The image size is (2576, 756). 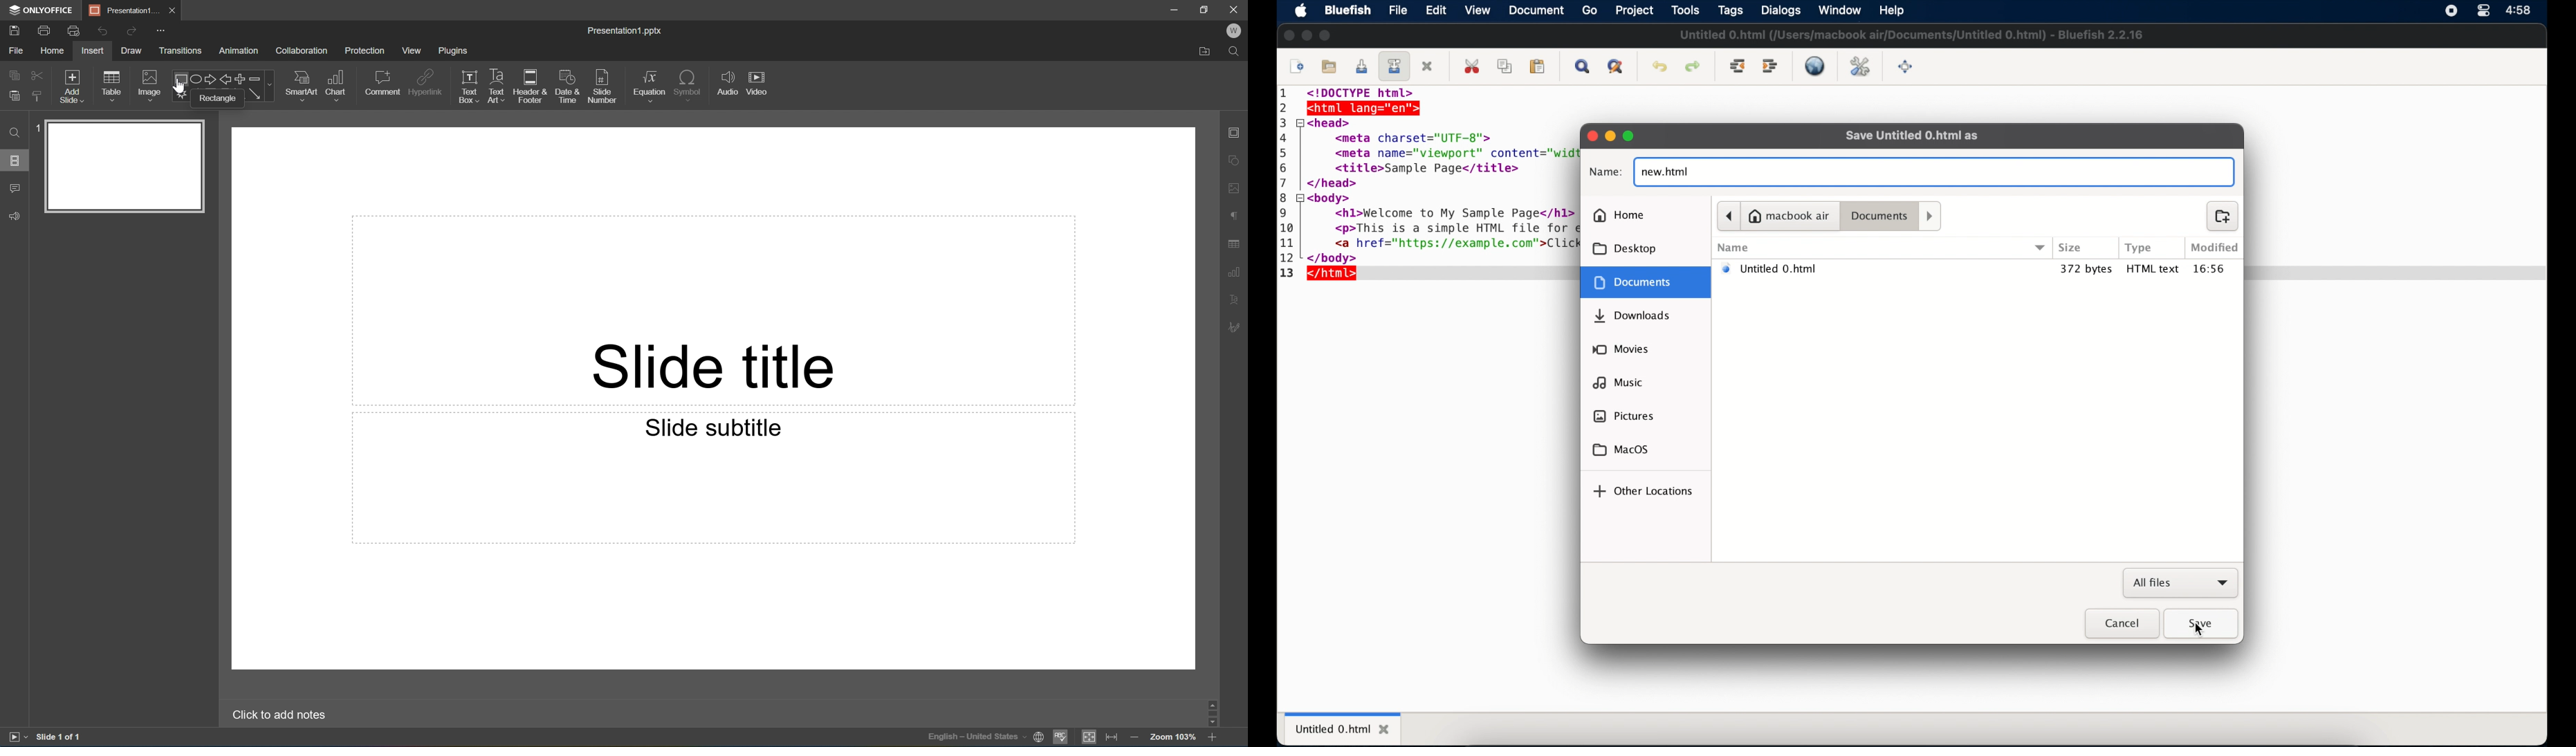 I want to click on other locations, so click(x=1642, y=491).